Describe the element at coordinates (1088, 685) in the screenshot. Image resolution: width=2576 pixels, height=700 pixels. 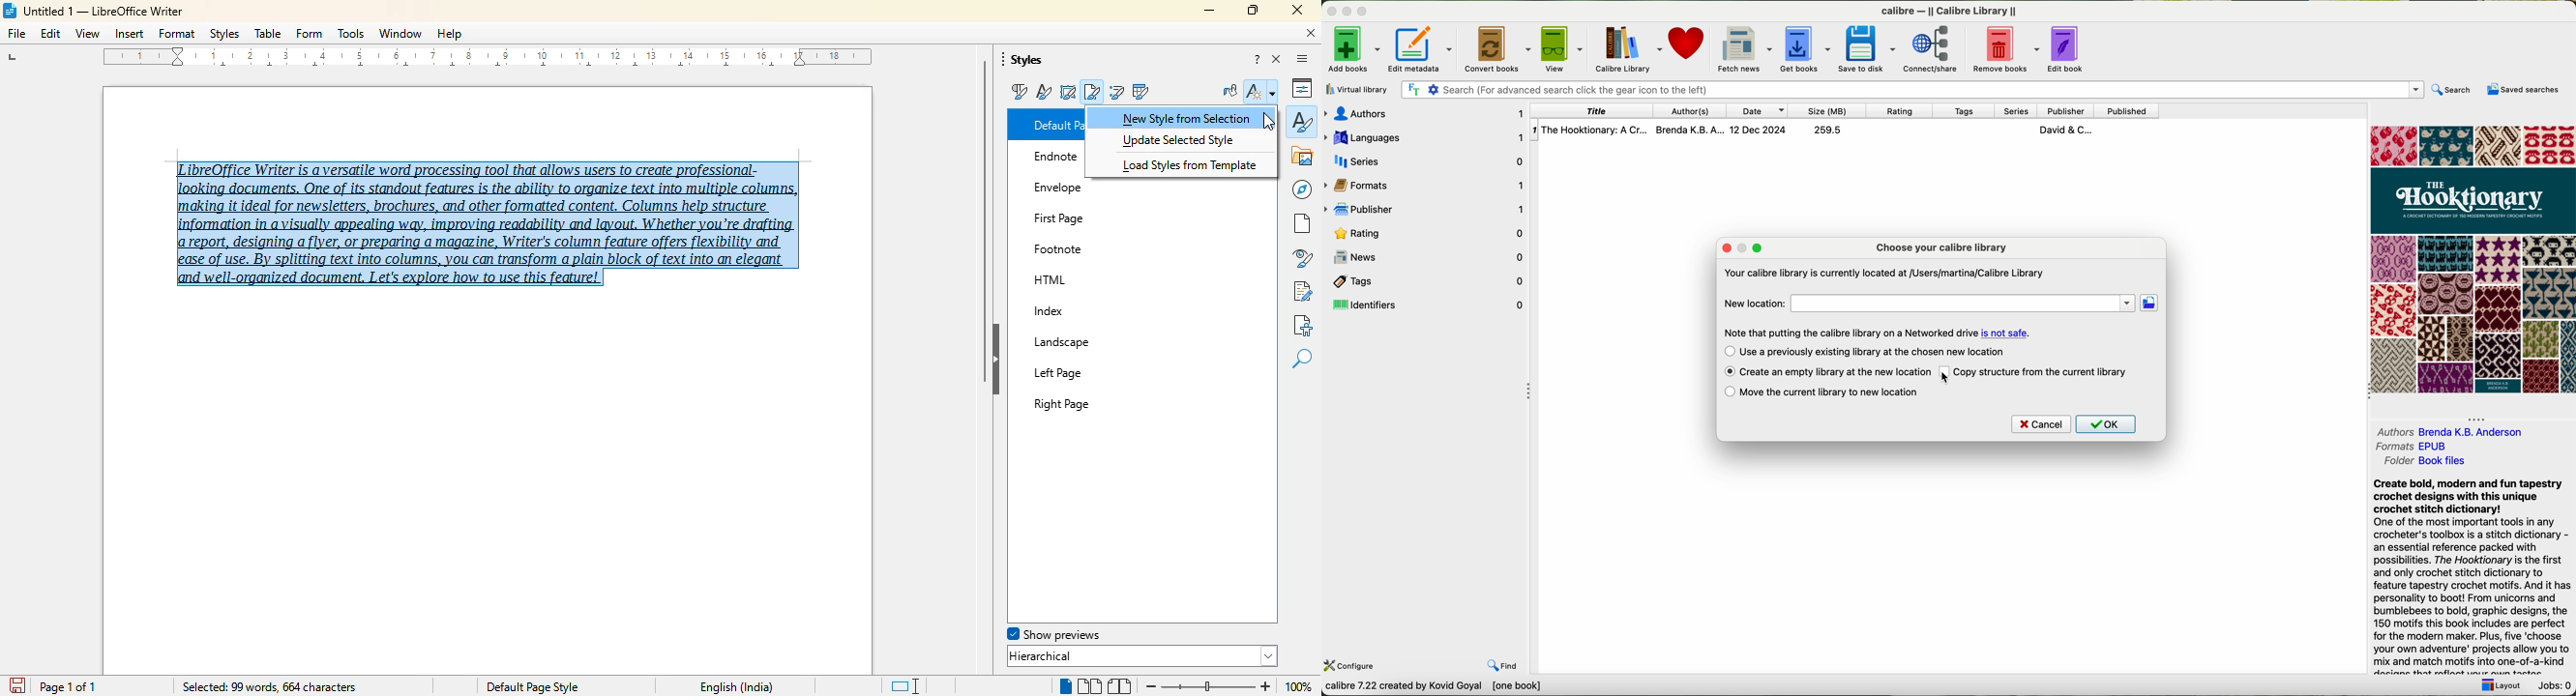
I see `multi-page view` at that location.